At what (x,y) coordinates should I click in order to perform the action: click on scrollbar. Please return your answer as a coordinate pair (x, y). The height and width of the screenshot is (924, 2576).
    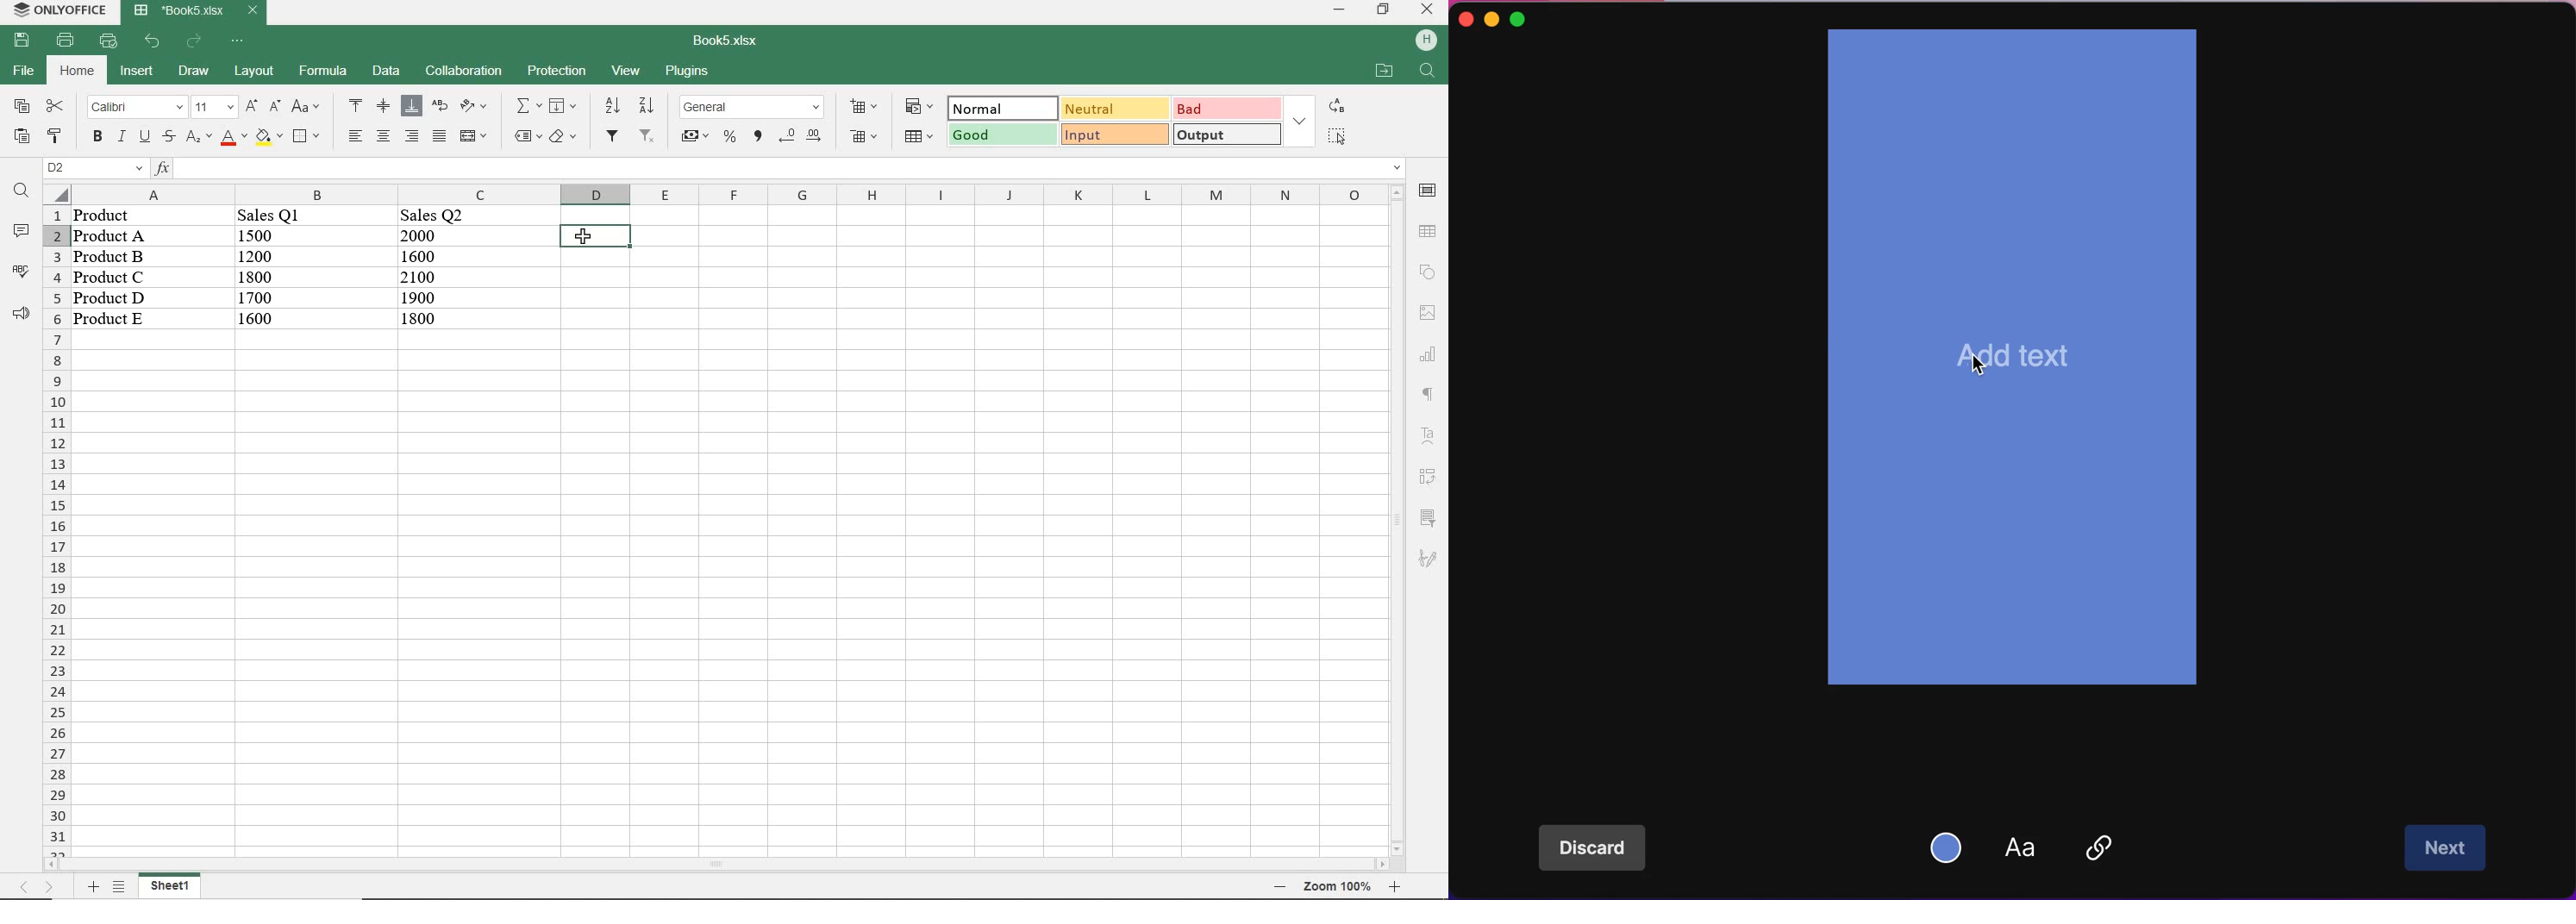
    Looking at the image, I should click on (716, 865).